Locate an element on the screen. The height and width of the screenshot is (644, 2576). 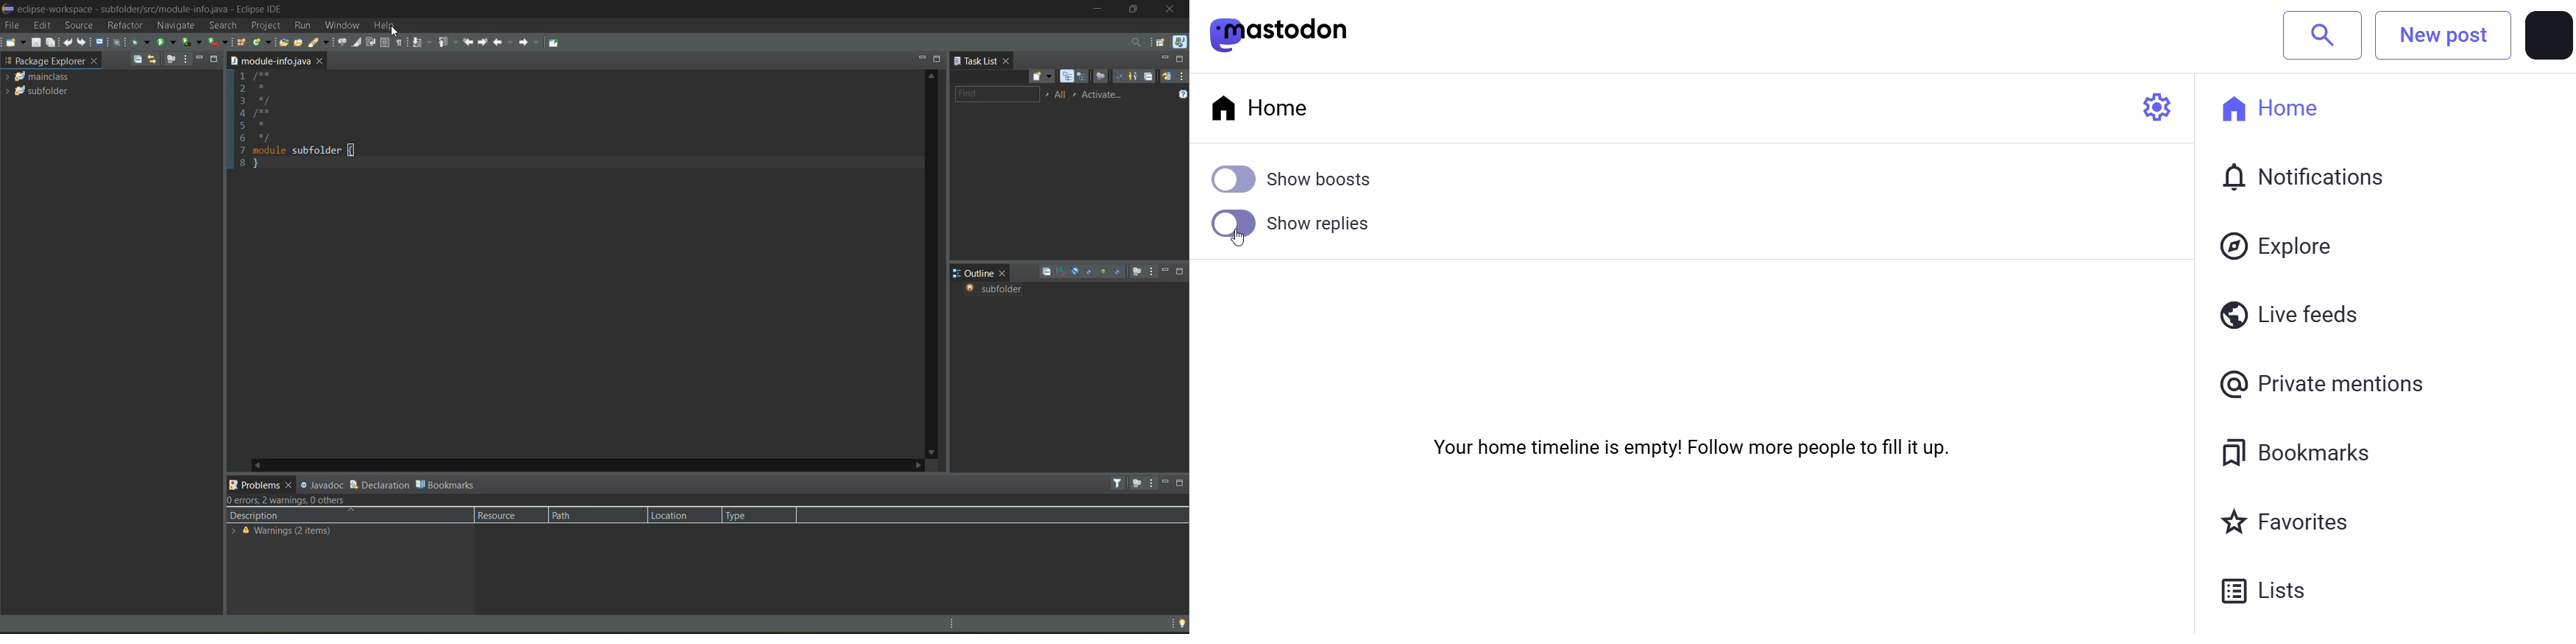
open task is located at coordinates (299, 41).